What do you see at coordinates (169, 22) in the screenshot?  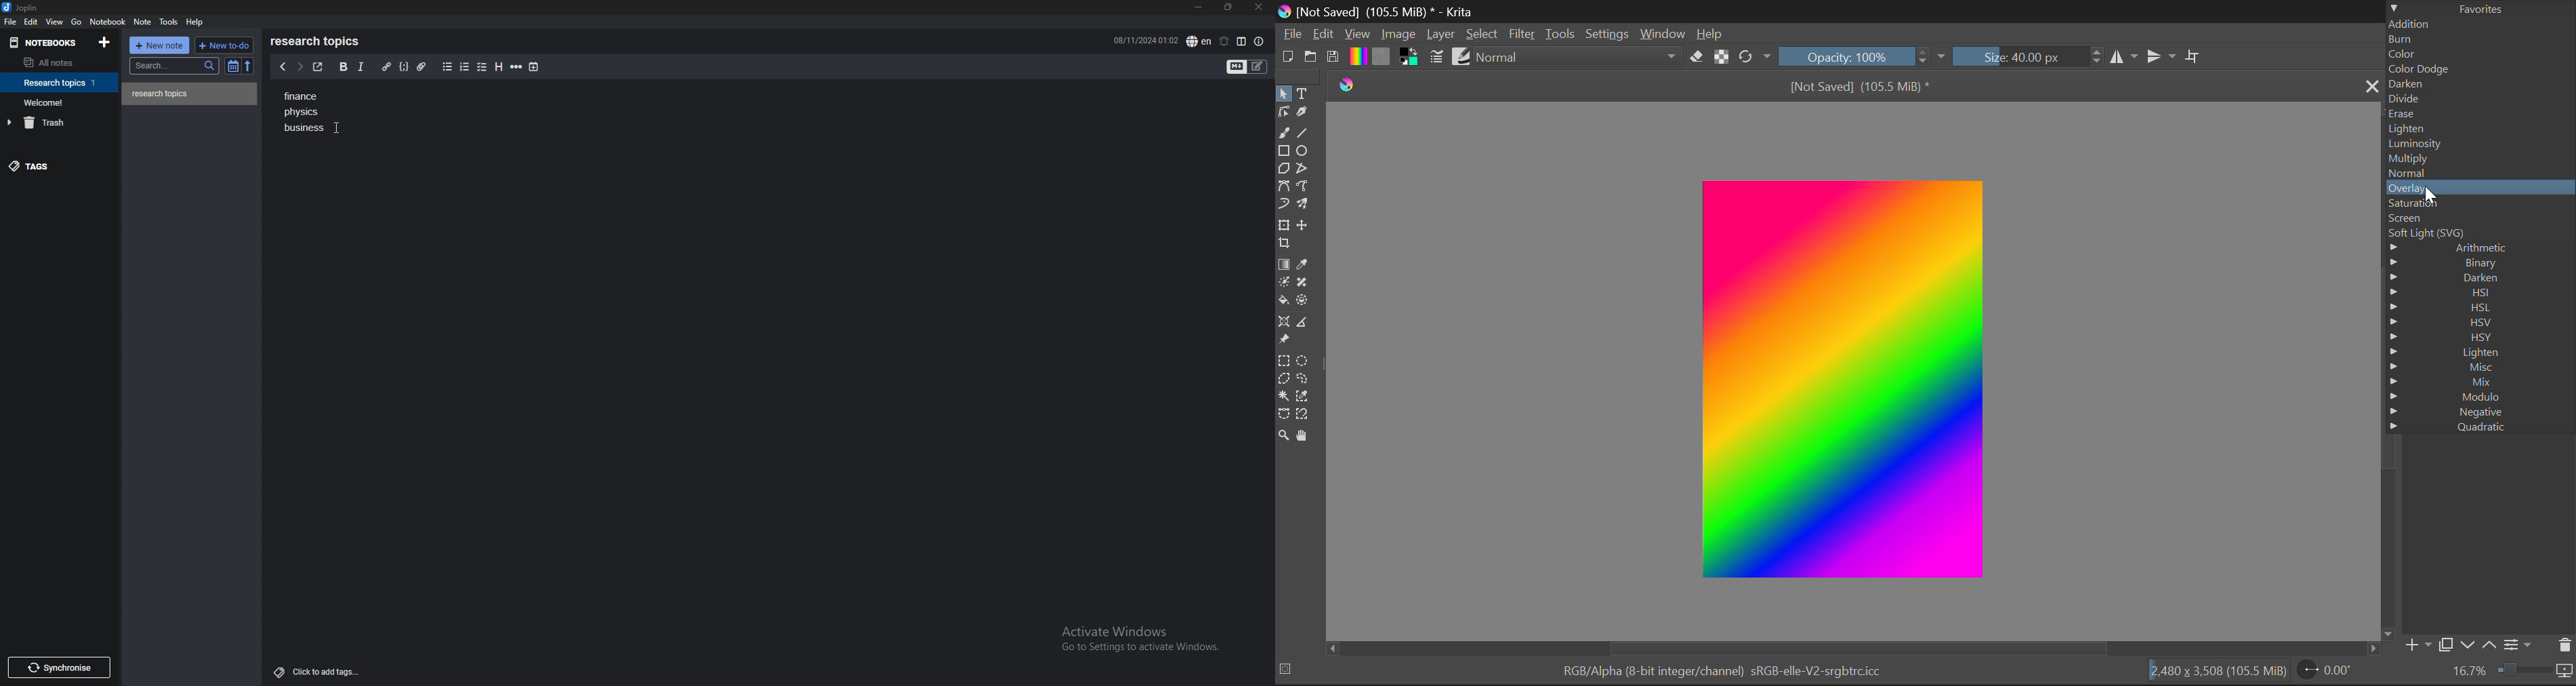 I see `tools` at bounding box center [169, 22].